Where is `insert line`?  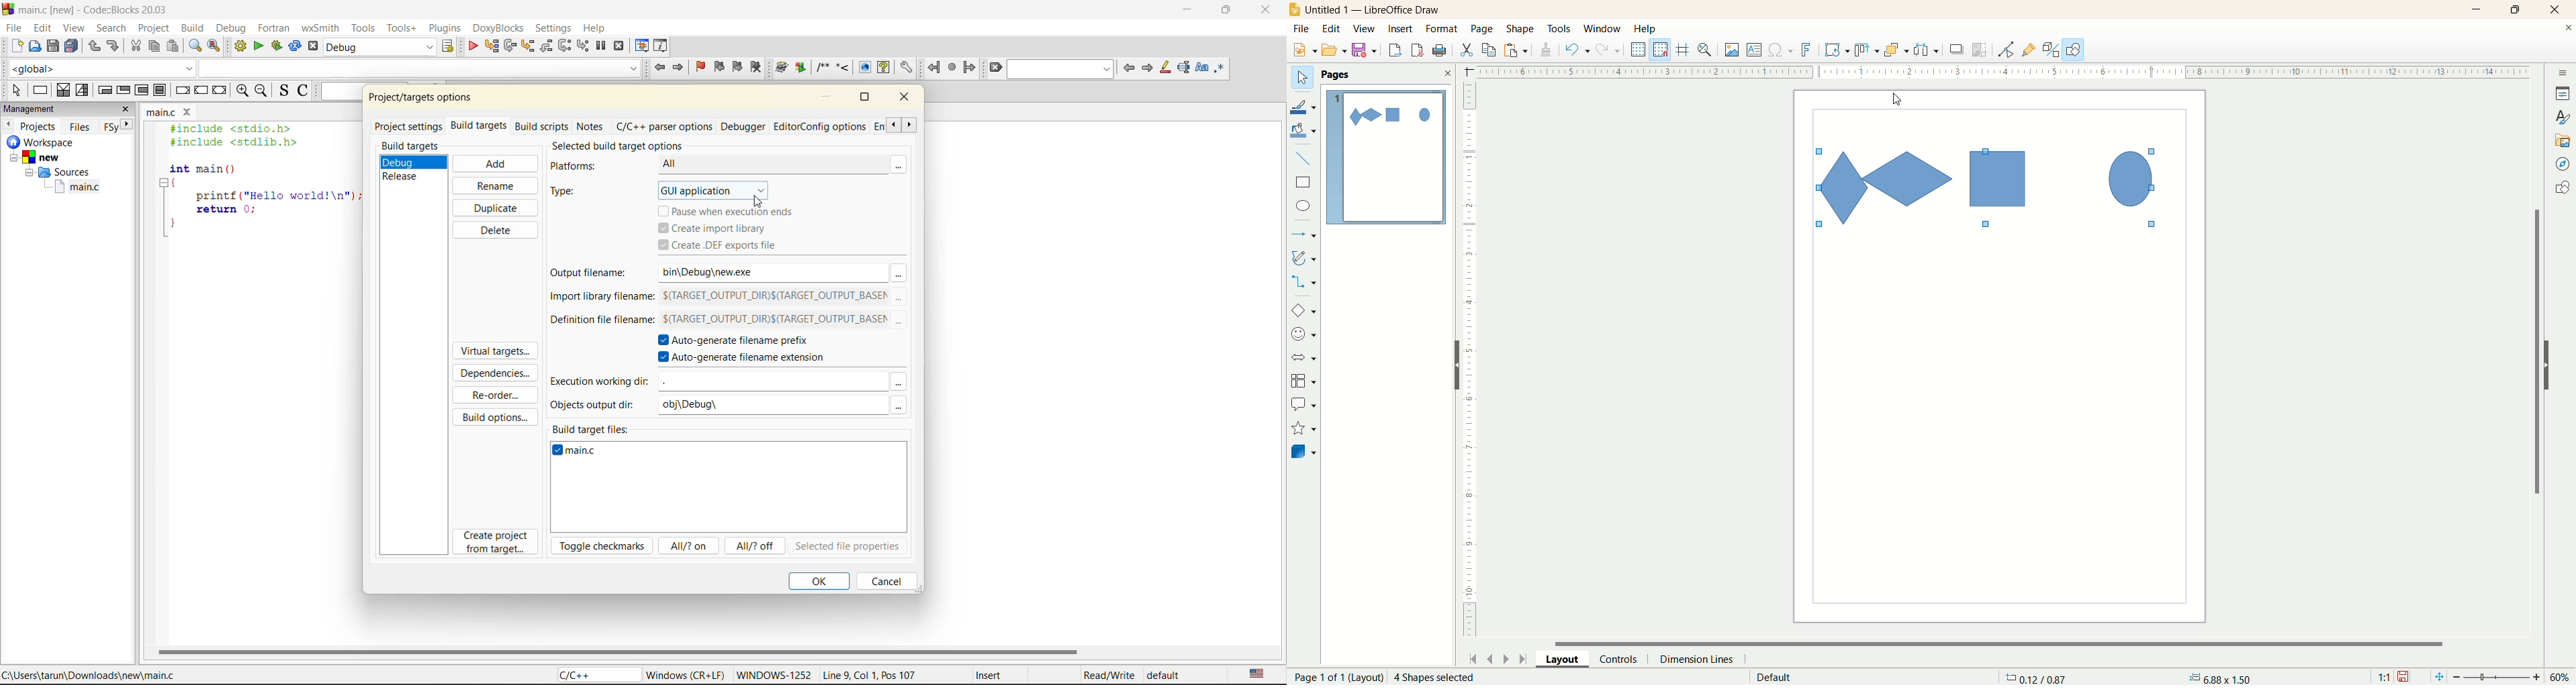 insert line is located at coordinates (1305, 159).